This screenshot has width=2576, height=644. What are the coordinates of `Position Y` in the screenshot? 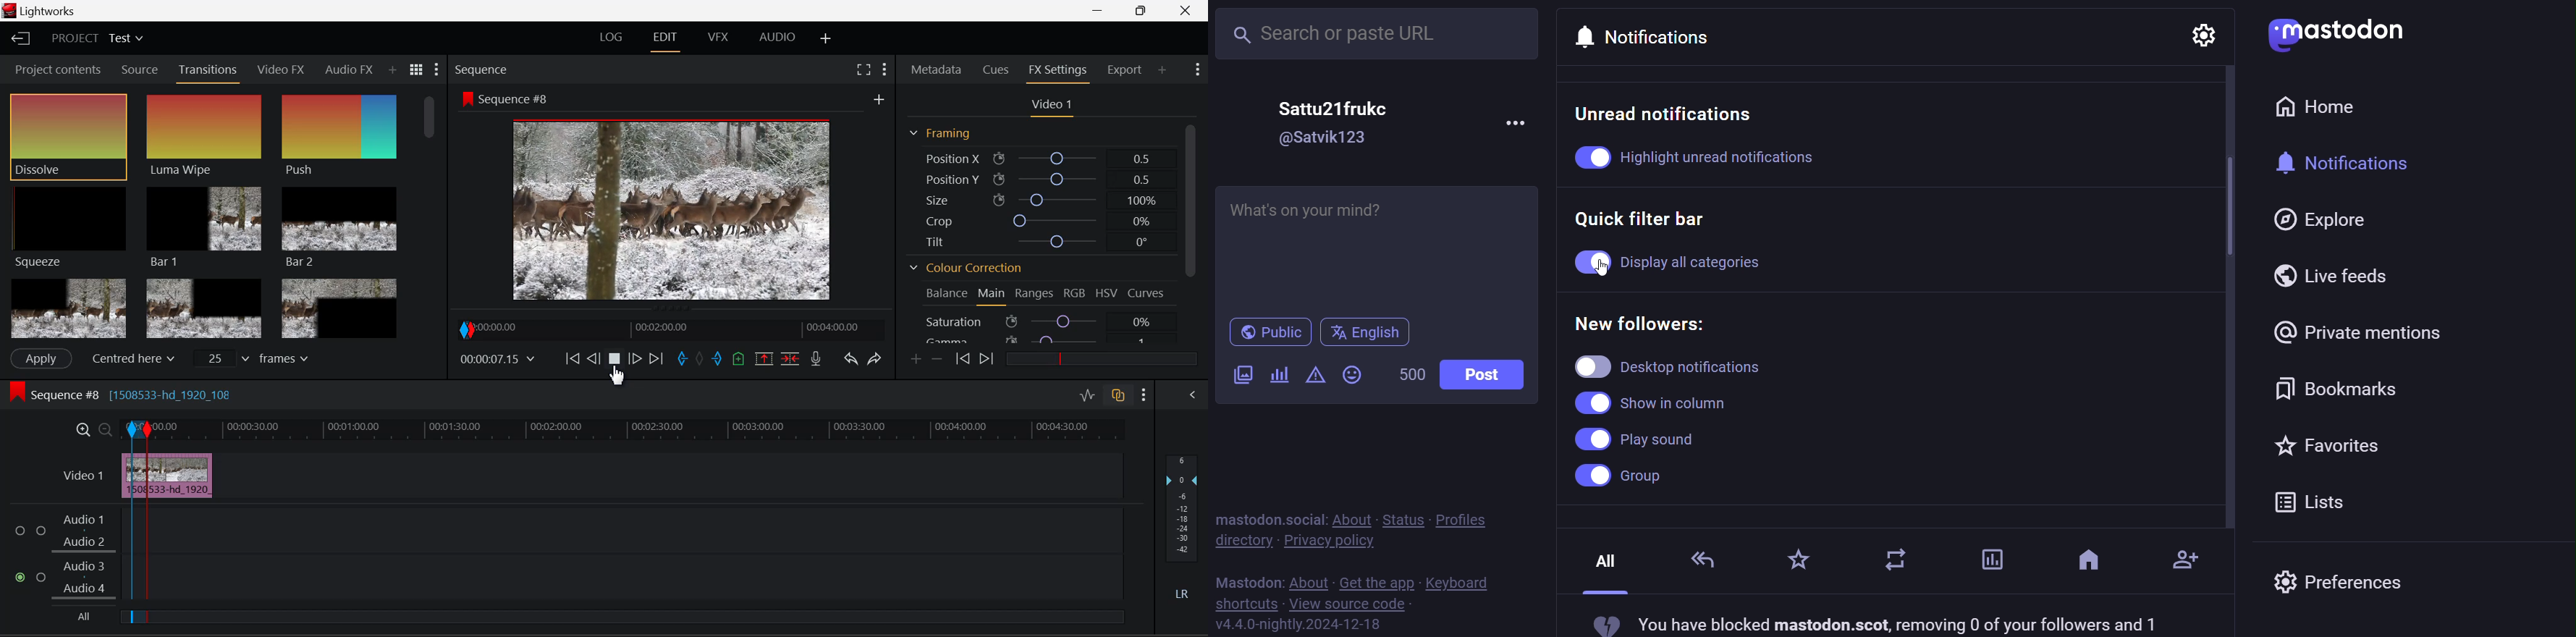 It's located at (1035, 177).